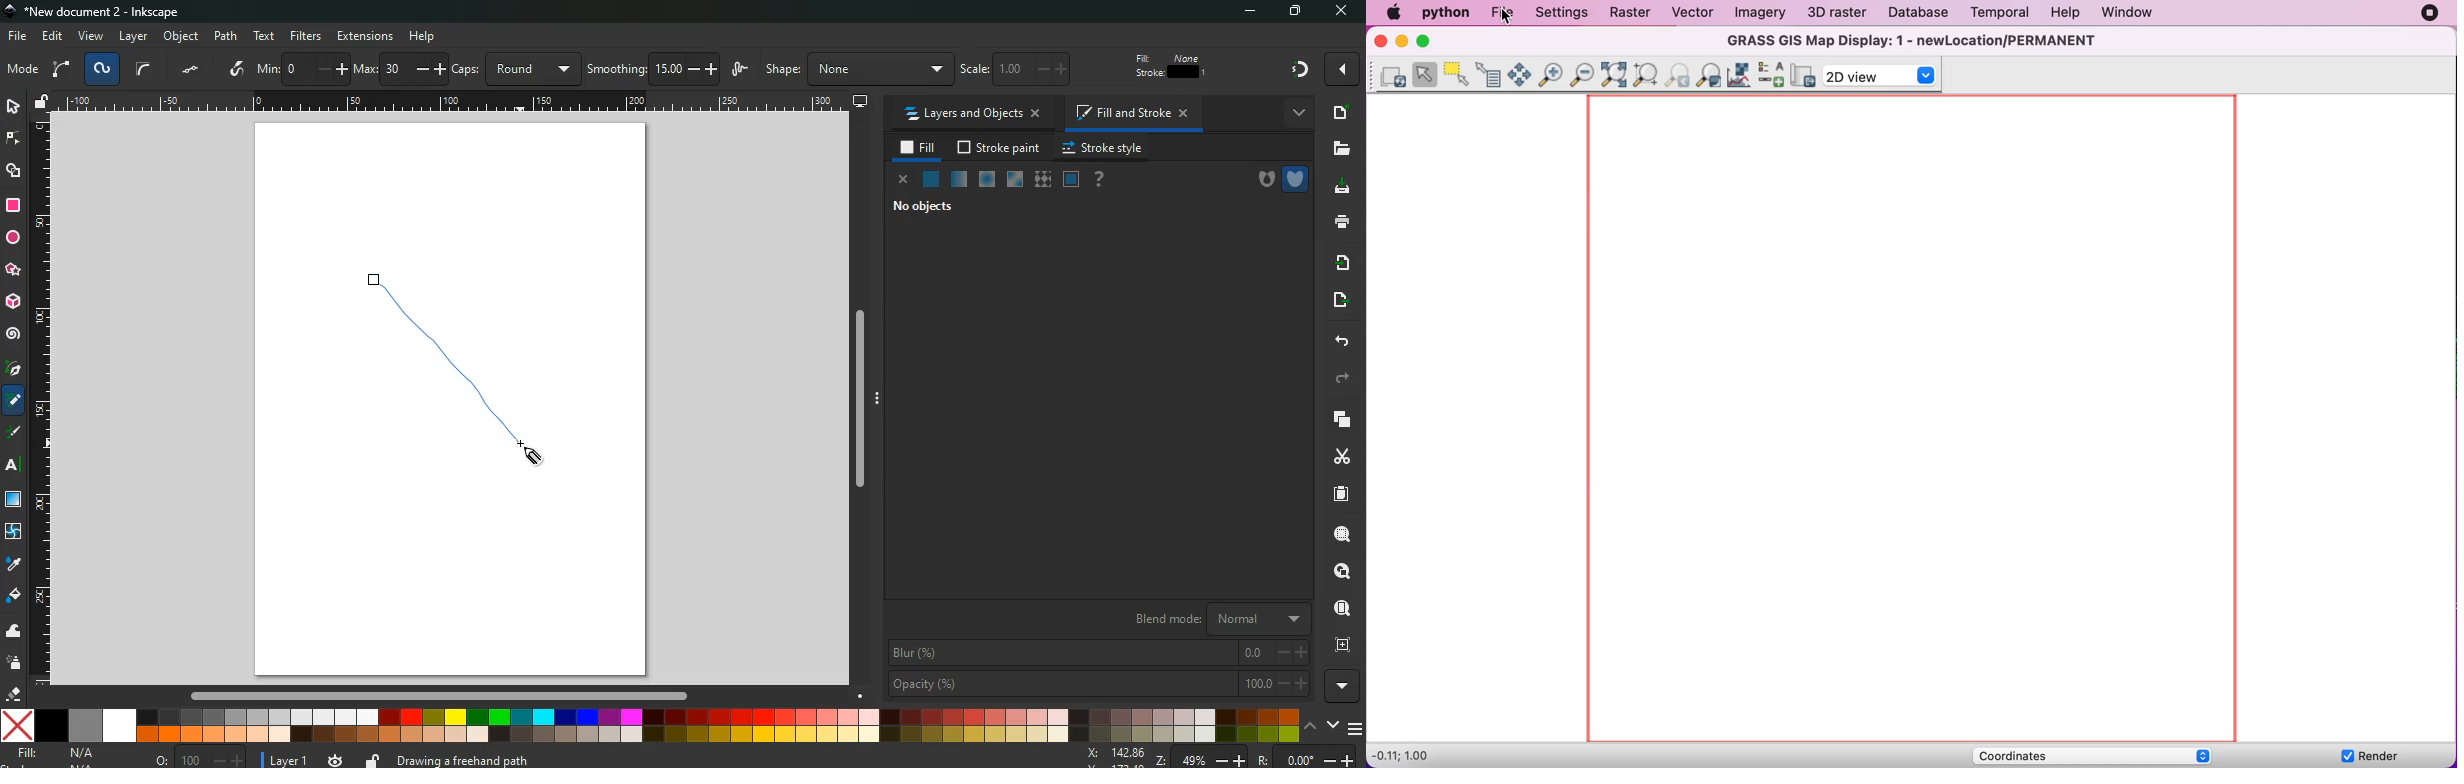  What do you see at coordinates (860, 407) in the screenshot?
I see `` at bounding box center [860, 407].